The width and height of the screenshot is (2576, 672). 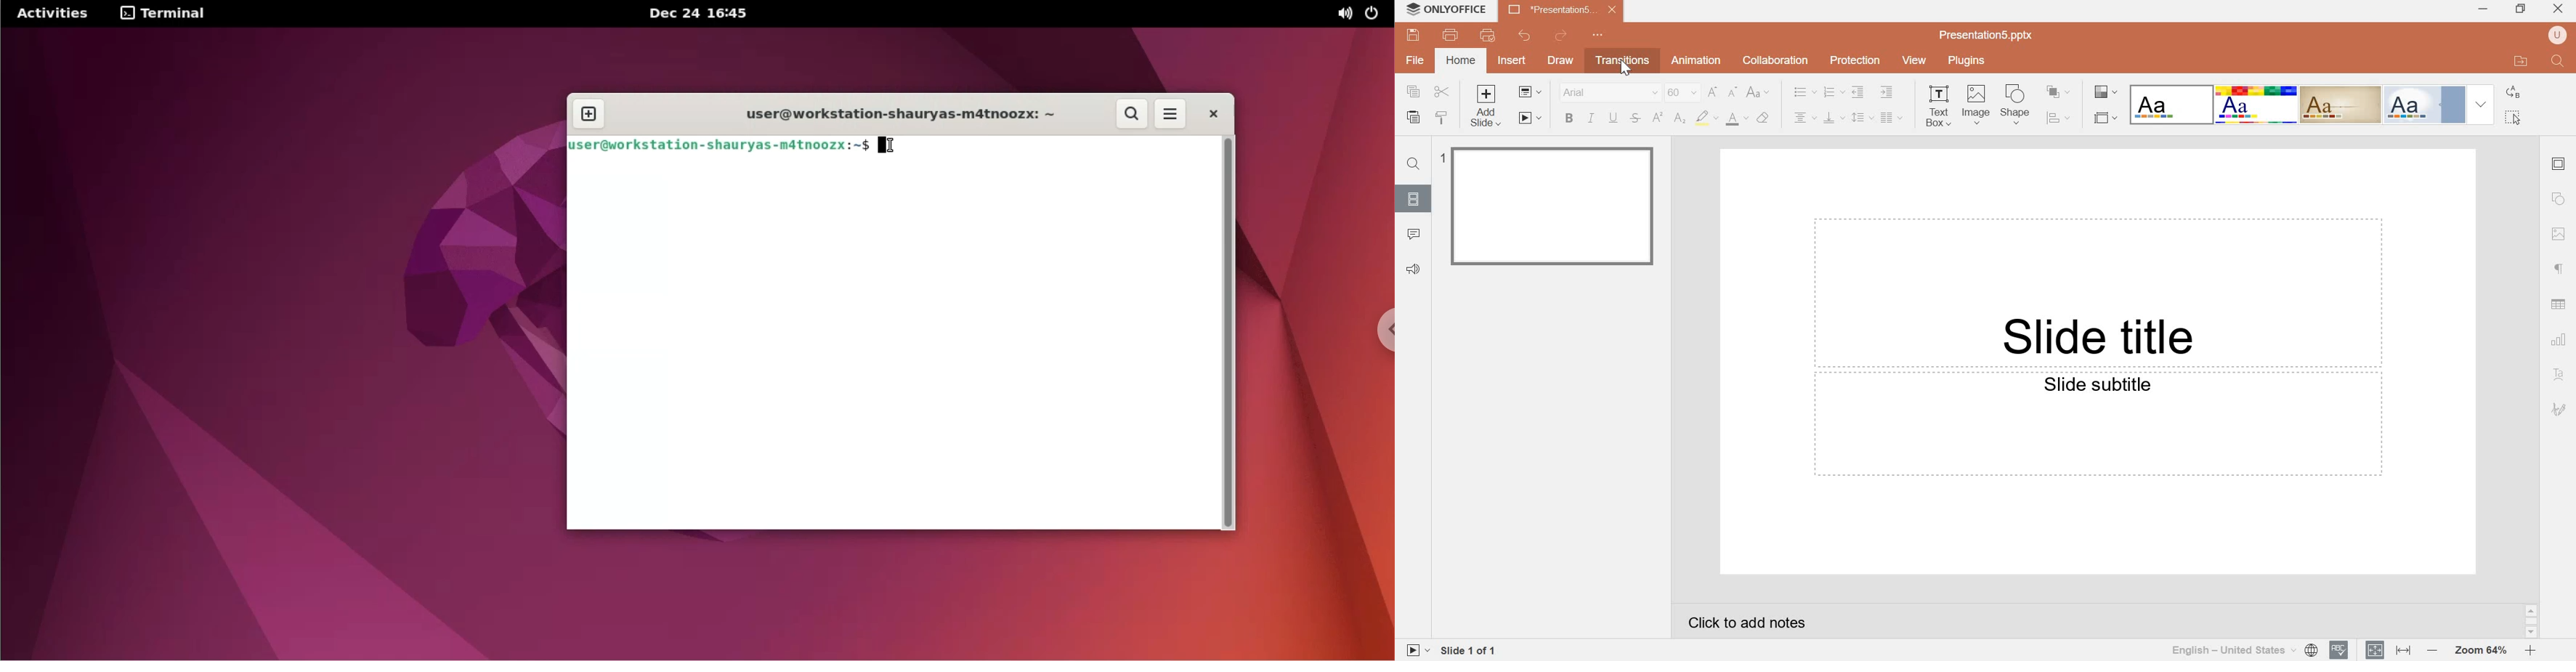 I want to click on superscript, so click(x=1659, y=118).